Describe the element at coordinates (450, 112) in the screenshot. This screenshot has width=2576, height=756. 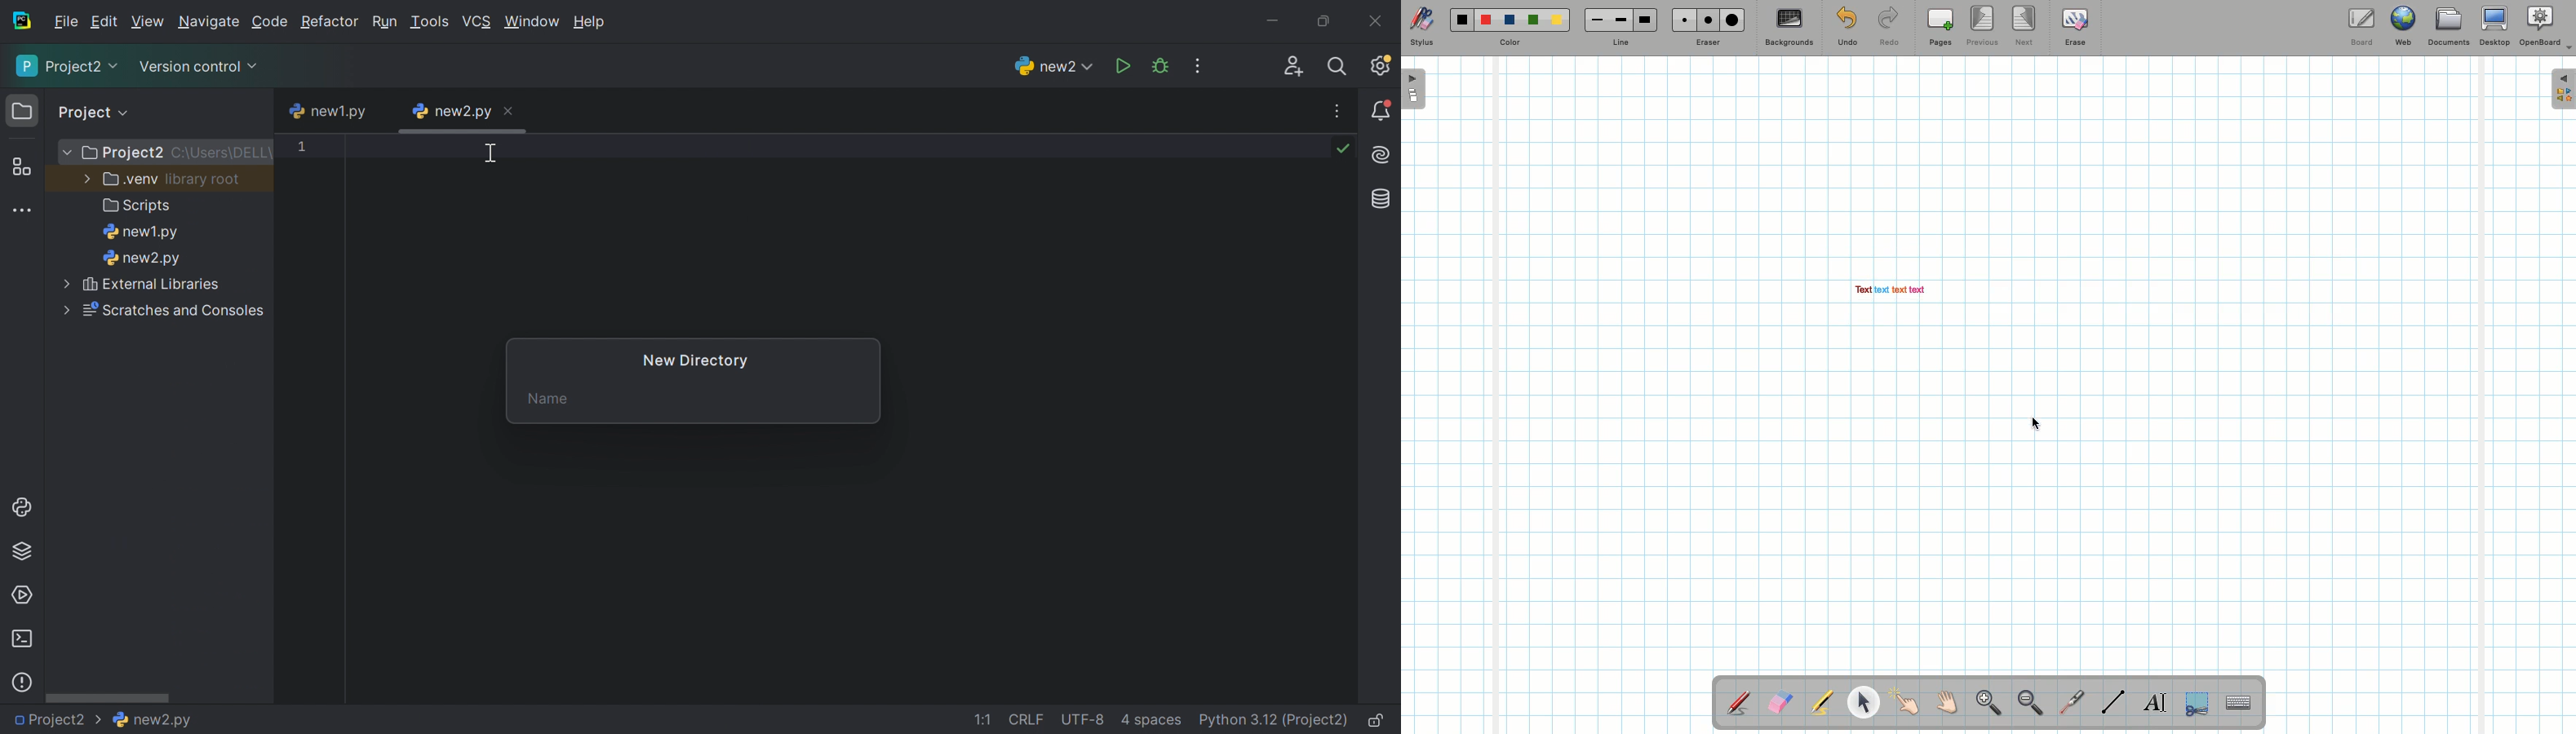
I see `new2.py` at that location.